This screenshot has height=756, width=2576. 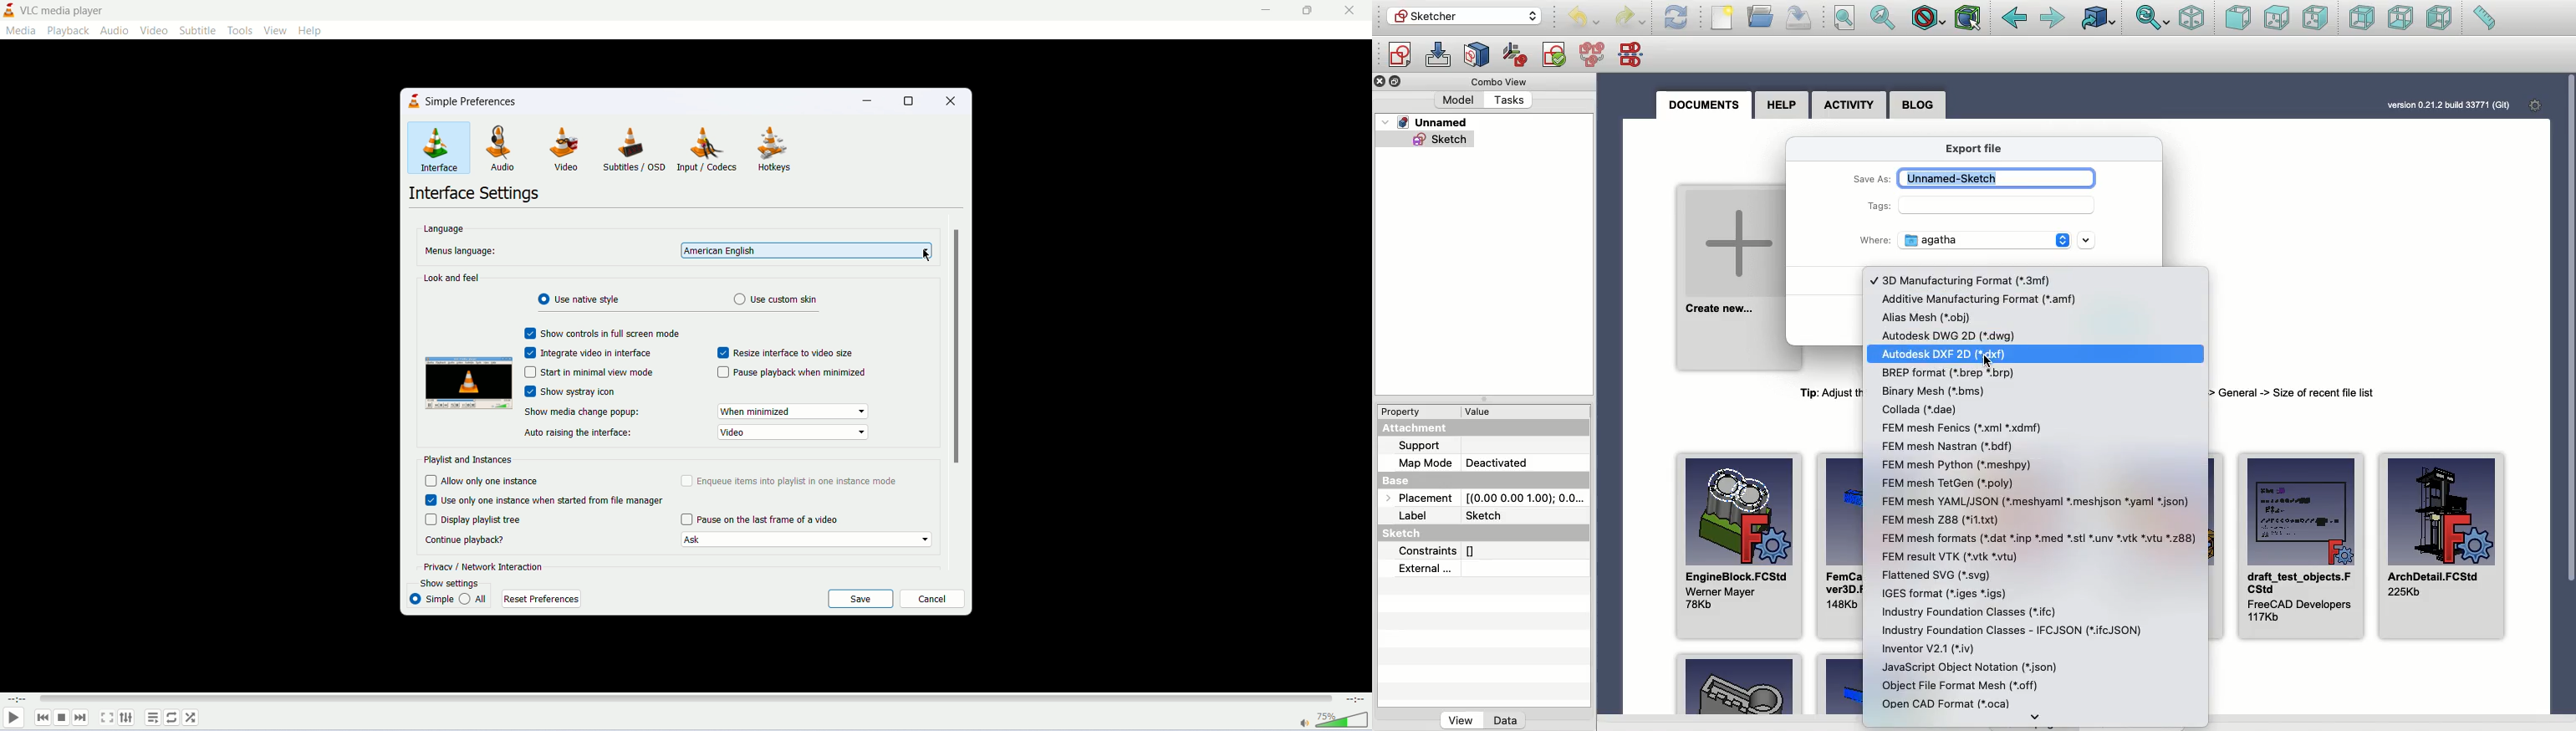 What do you see at coordinates (791, 480) in the screenshot?
I see `enqueue items into playlist in one instance mode` at bounding box center [791, 480].